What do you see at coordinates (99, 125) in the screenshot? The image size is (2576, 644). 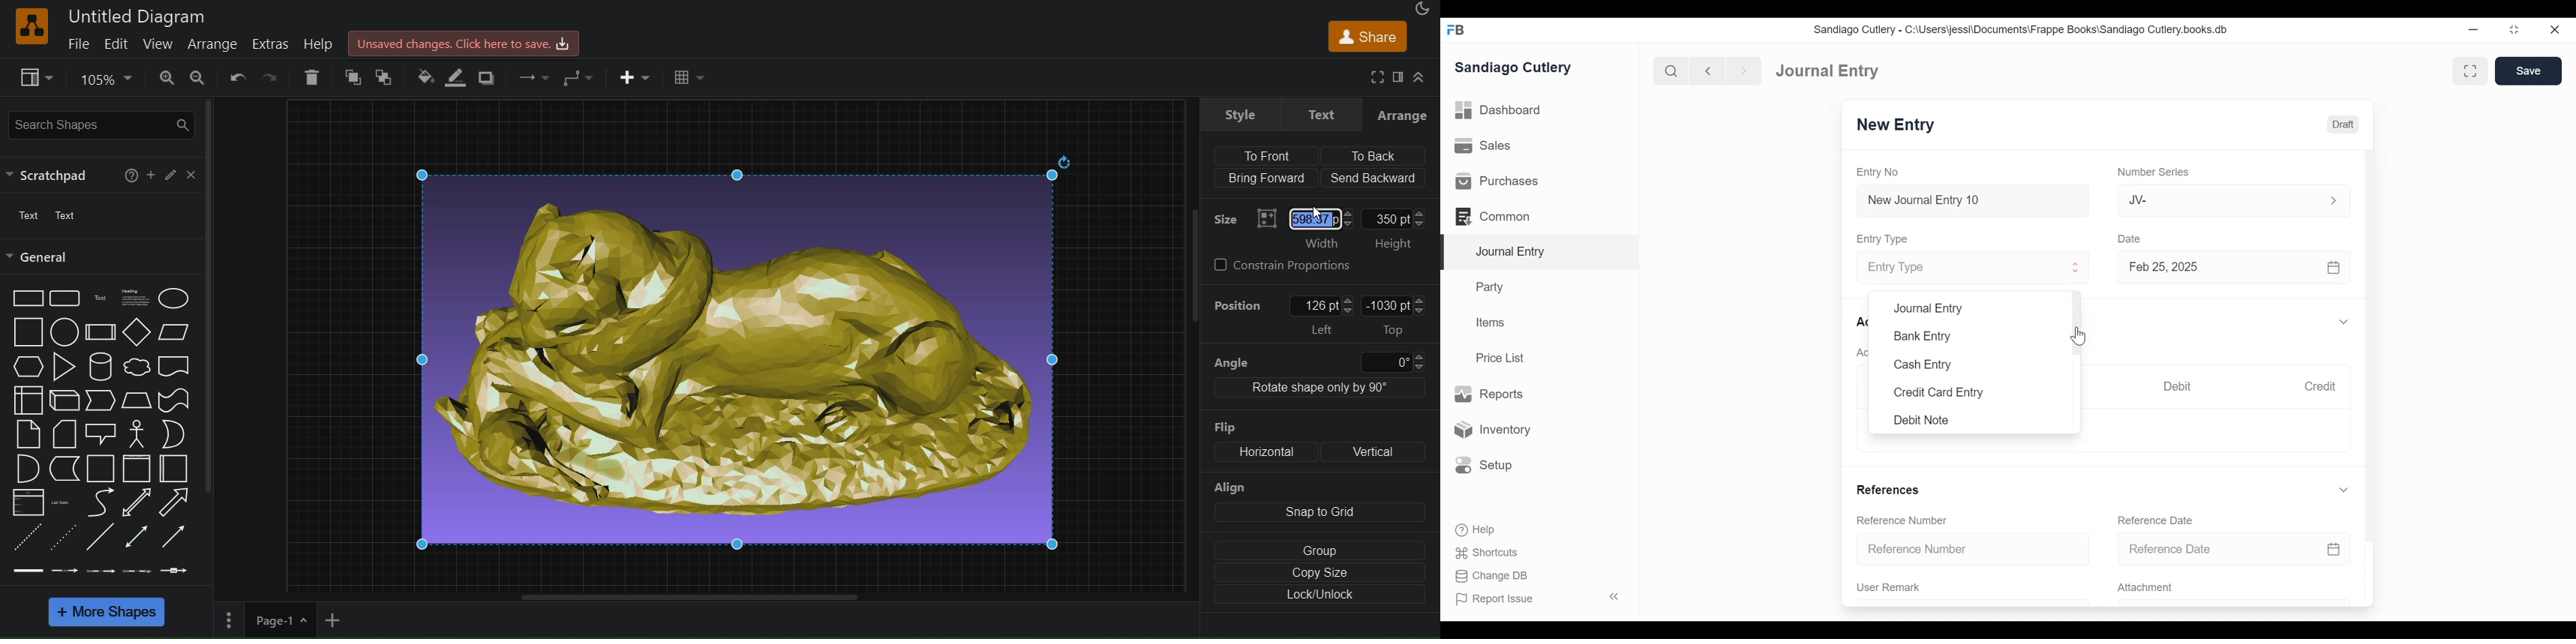 I see `search shapes` at bounding box center [99, 125].